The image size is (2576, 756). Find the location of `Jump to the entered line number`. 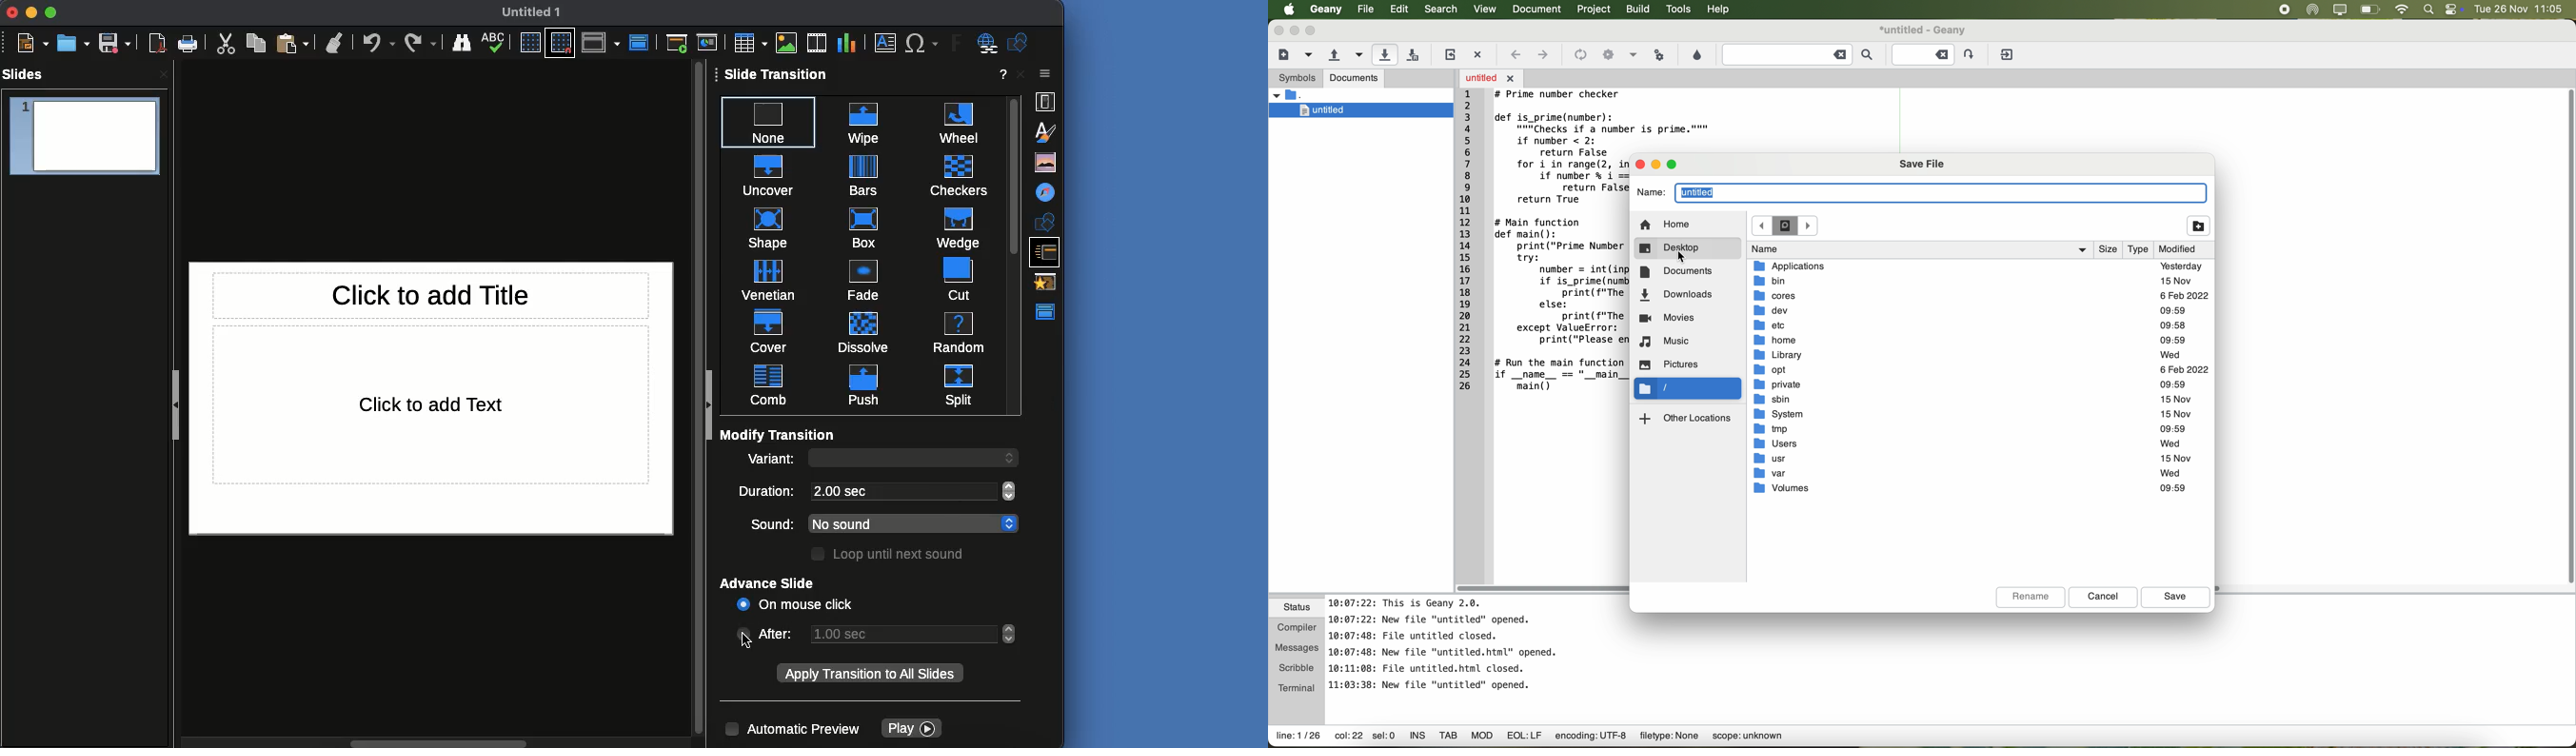

Jump to the entered line number is located at coordinates (1934, 53).